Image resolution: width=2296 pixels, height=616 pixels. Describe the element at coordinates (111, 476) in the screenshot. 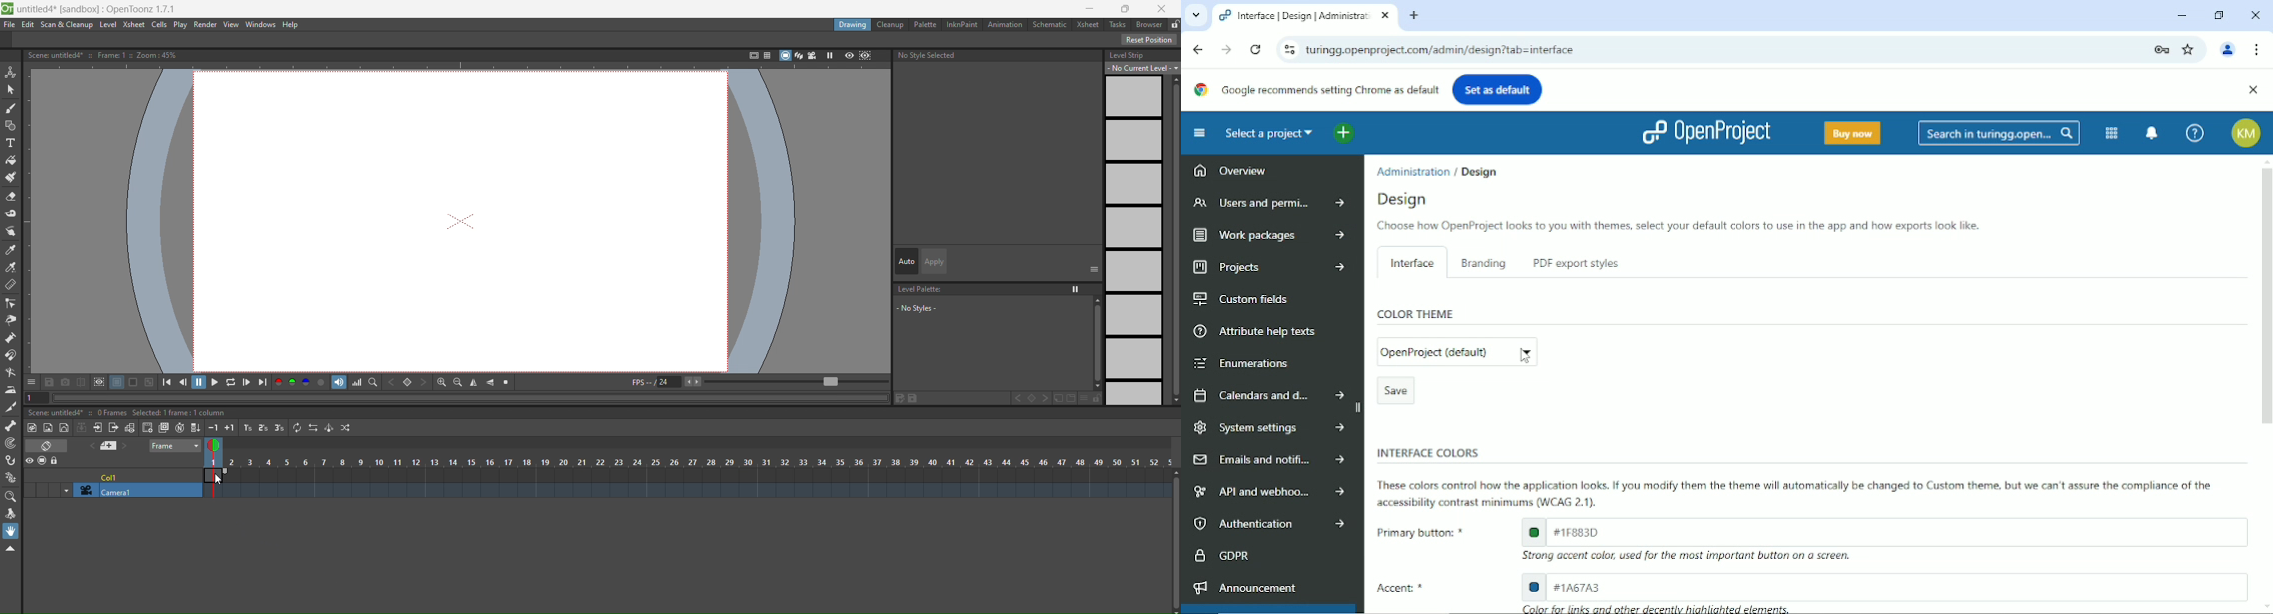

I see `cell` at that location.